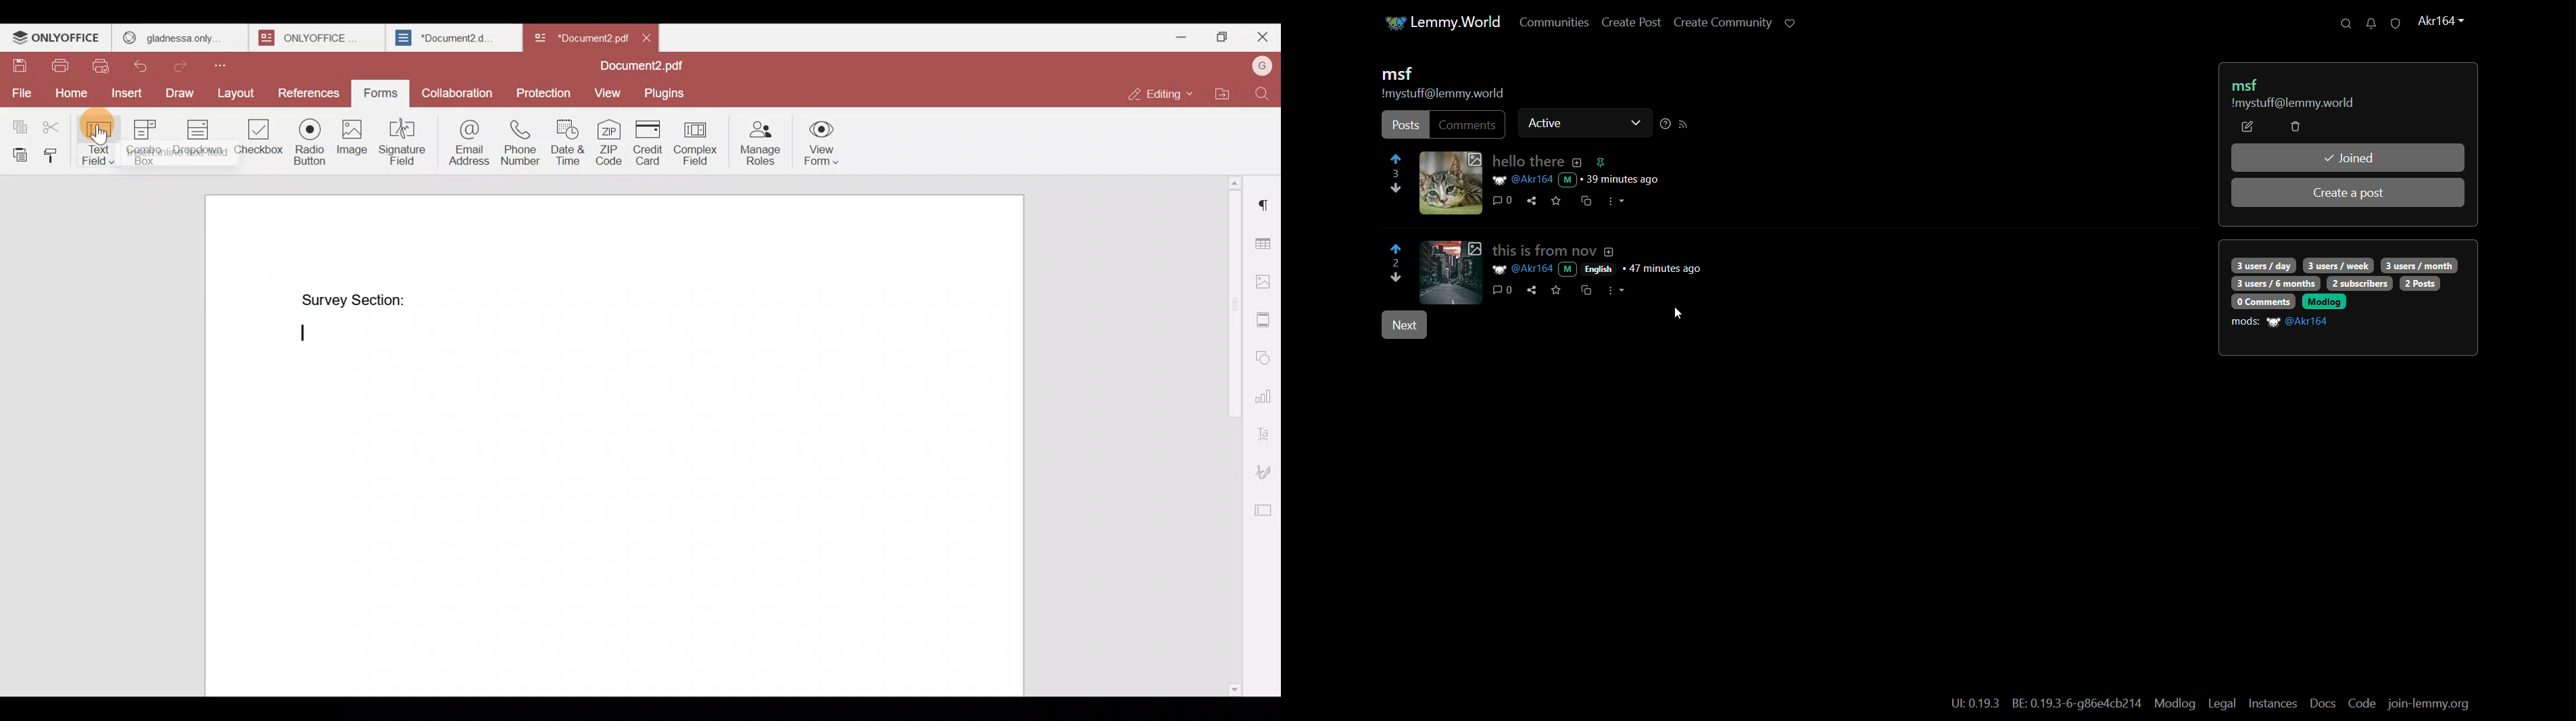  What do you see at coordinates (2367, 23) in the screenshot?
I see `unread messages` at bounding box center [2367, 23].